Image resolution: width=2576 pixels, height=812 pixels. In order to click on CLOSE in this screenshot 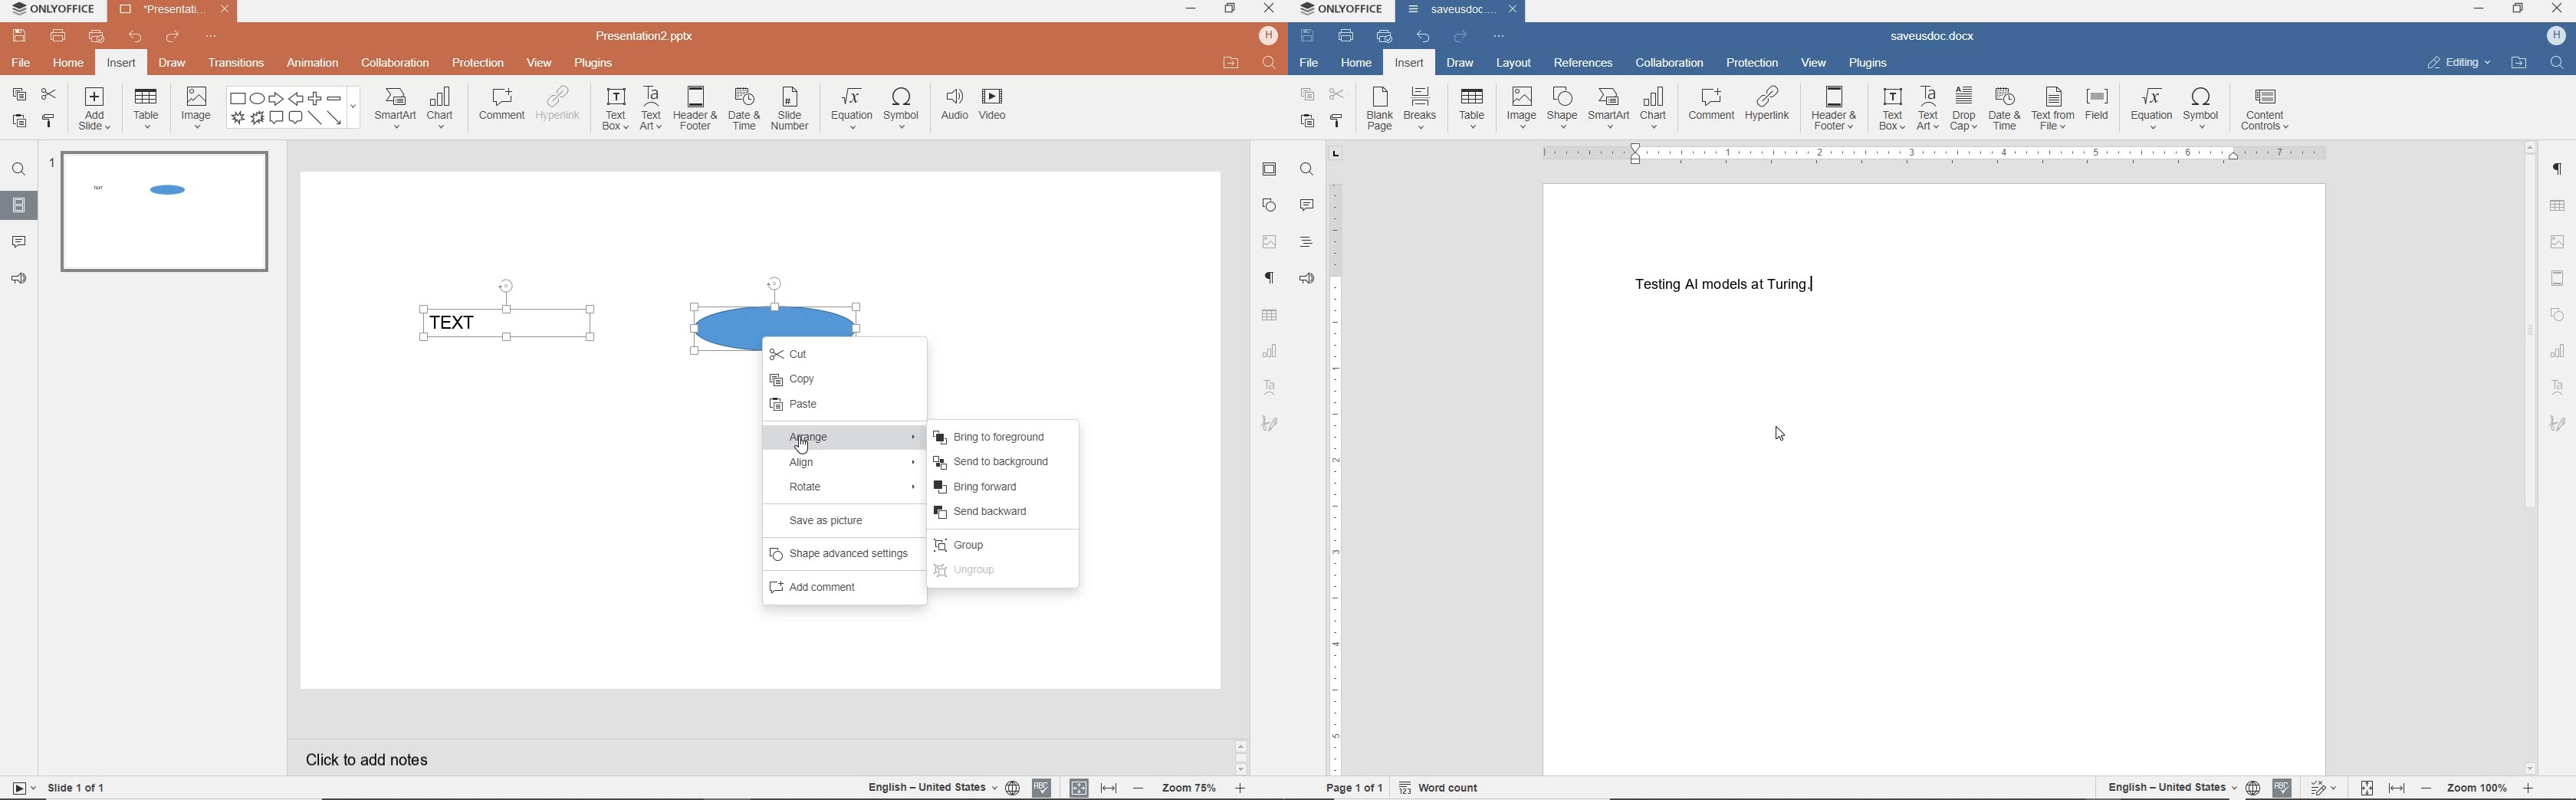, I will do `click(2558, 8)`.